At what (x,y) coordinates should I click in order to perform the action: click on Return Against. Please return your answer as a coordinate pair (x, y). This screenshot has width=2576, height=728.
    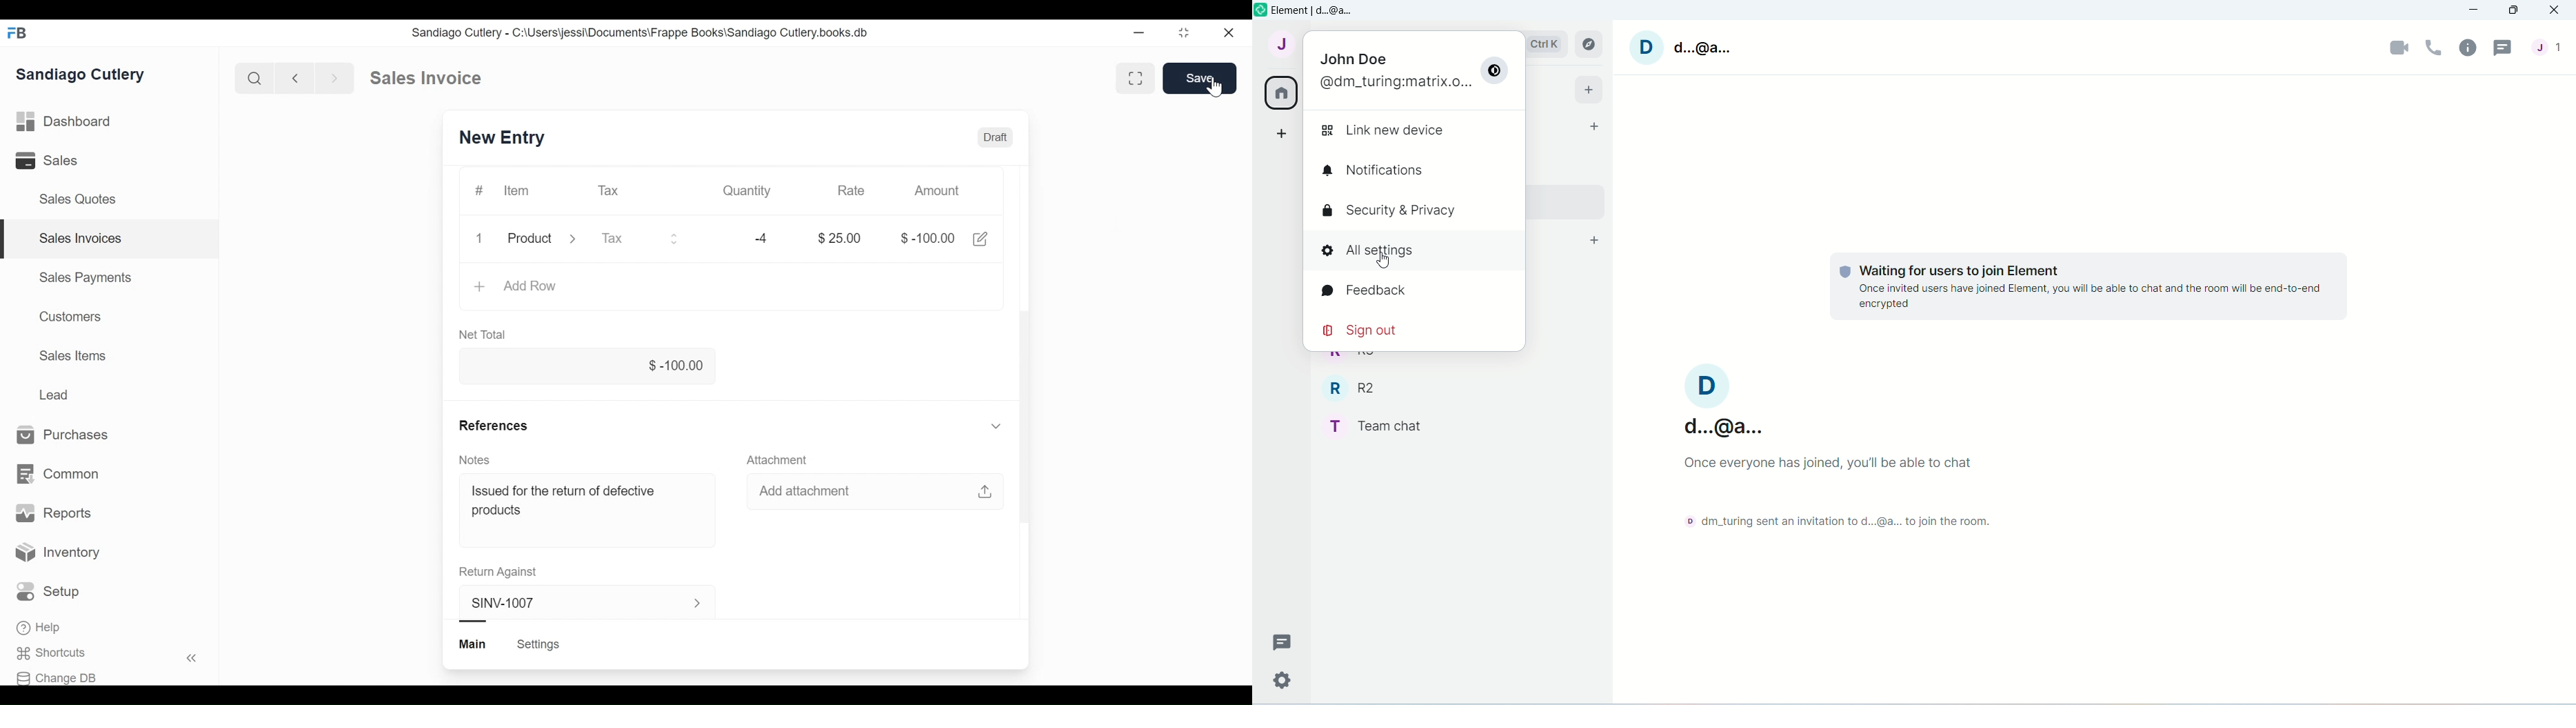
    Looking at the image, I should click on (498, 572).